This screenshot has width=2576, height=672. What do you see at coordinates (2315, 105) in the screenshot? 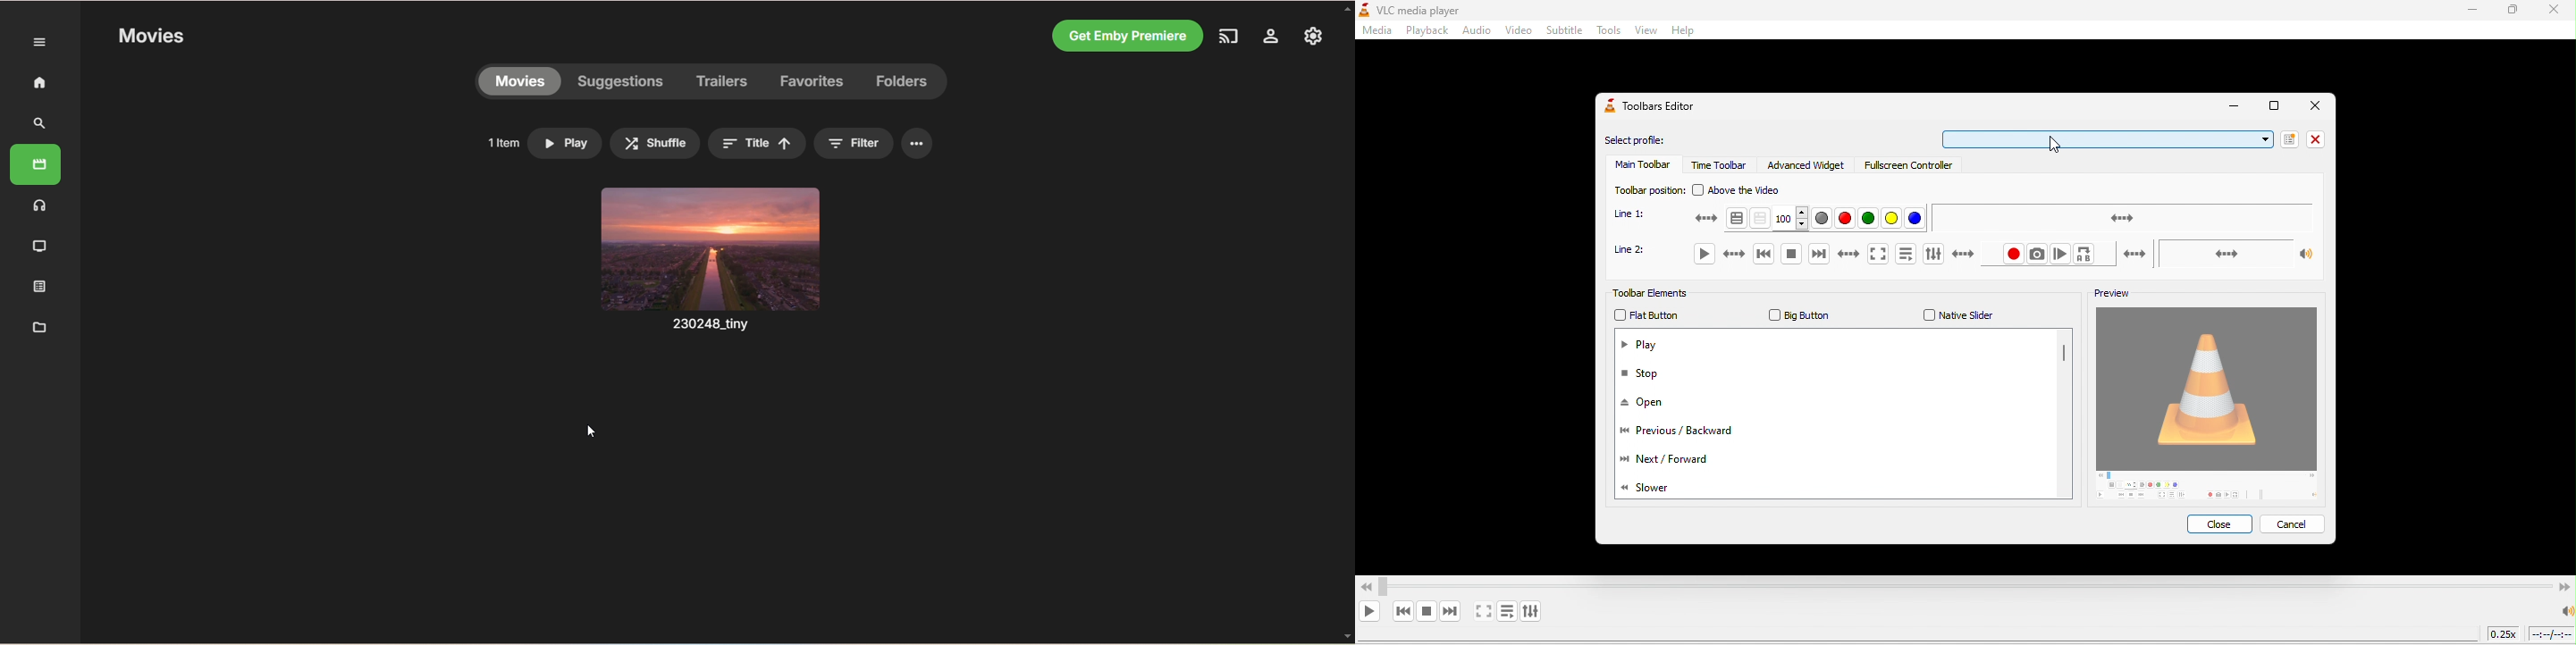
I see `Close` at bounding box center [2315, 105].